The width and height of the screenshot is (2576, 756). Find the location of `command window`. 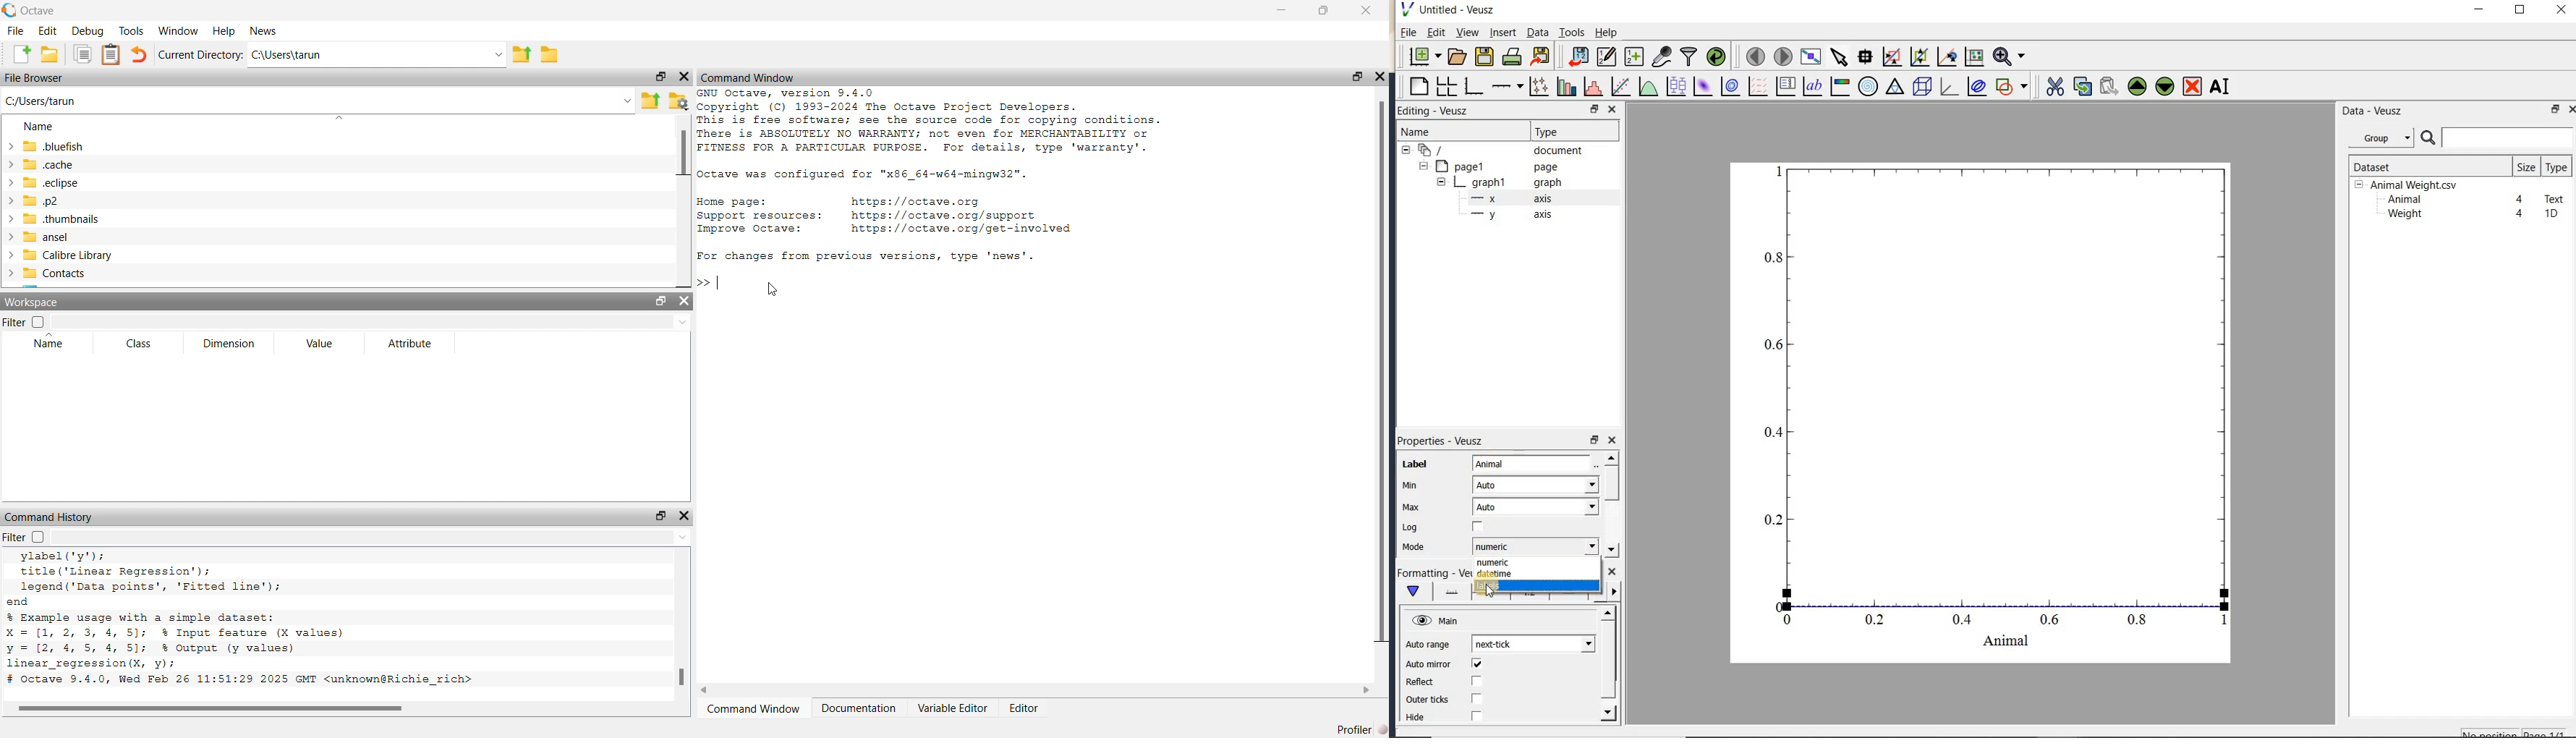

command window is located at coordinates (750, 77).